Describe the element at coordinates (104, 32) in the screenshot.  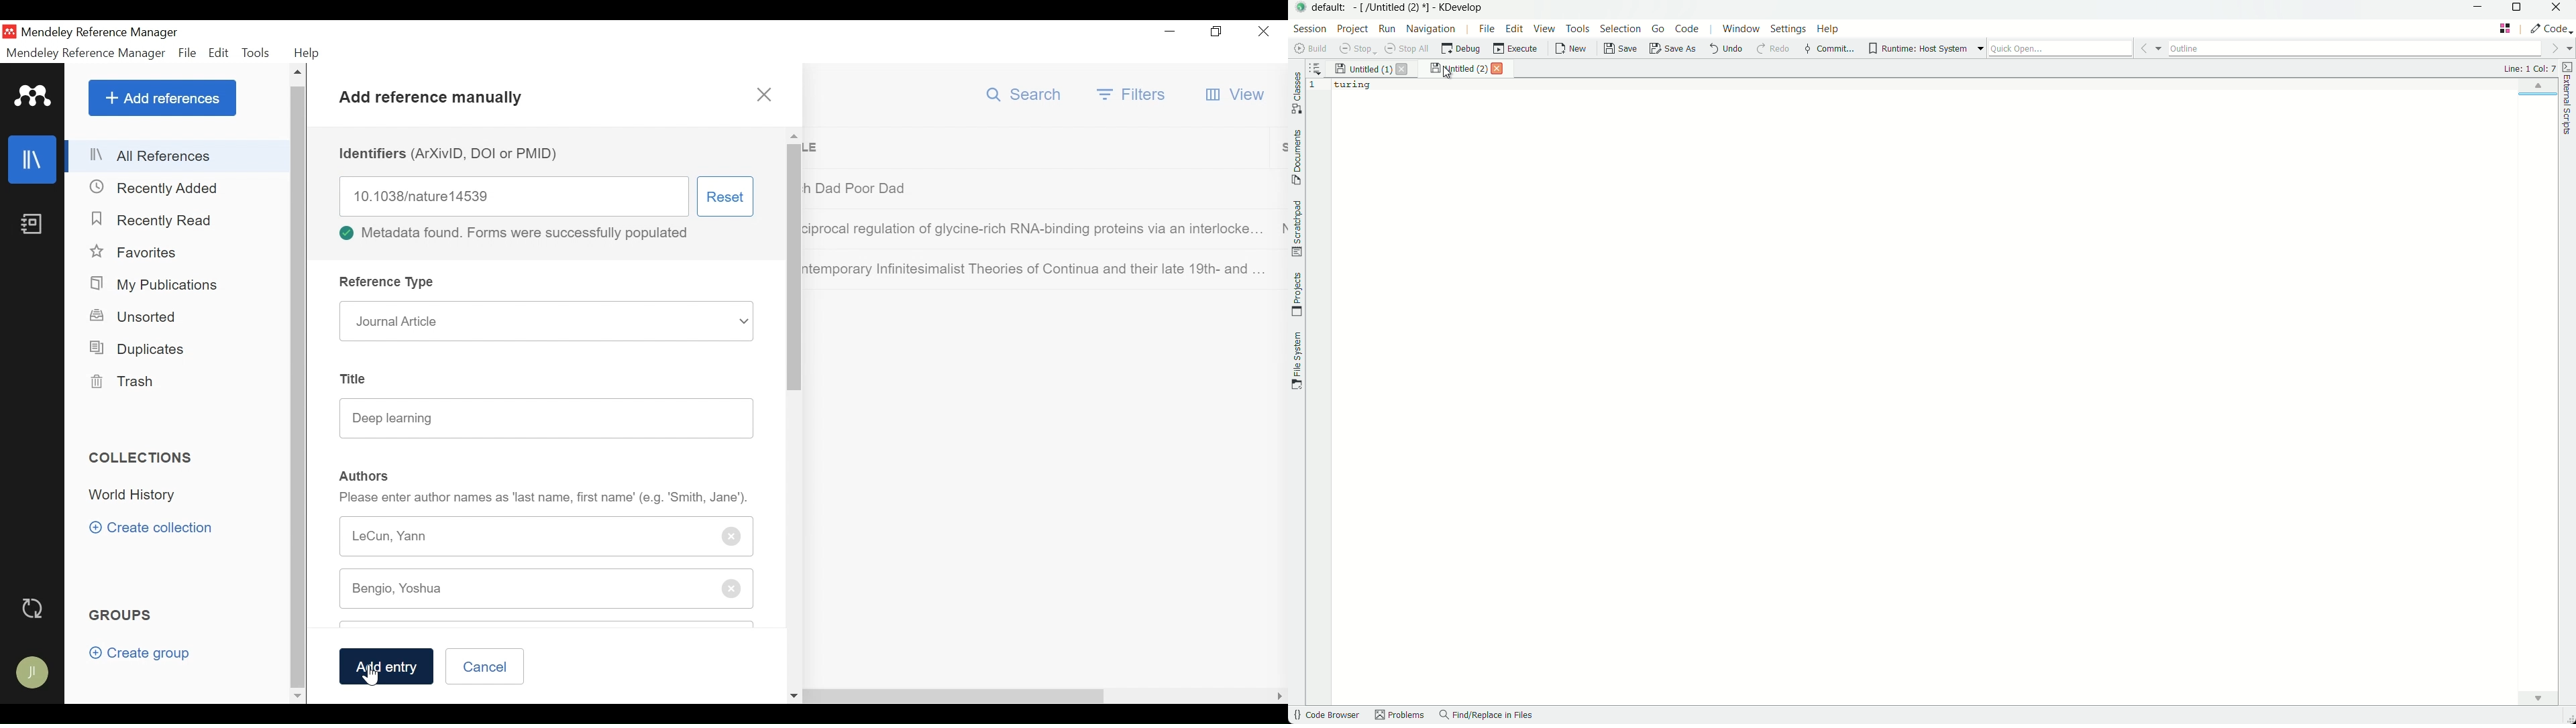
I see `Mendeley Reference Manager` at that location.